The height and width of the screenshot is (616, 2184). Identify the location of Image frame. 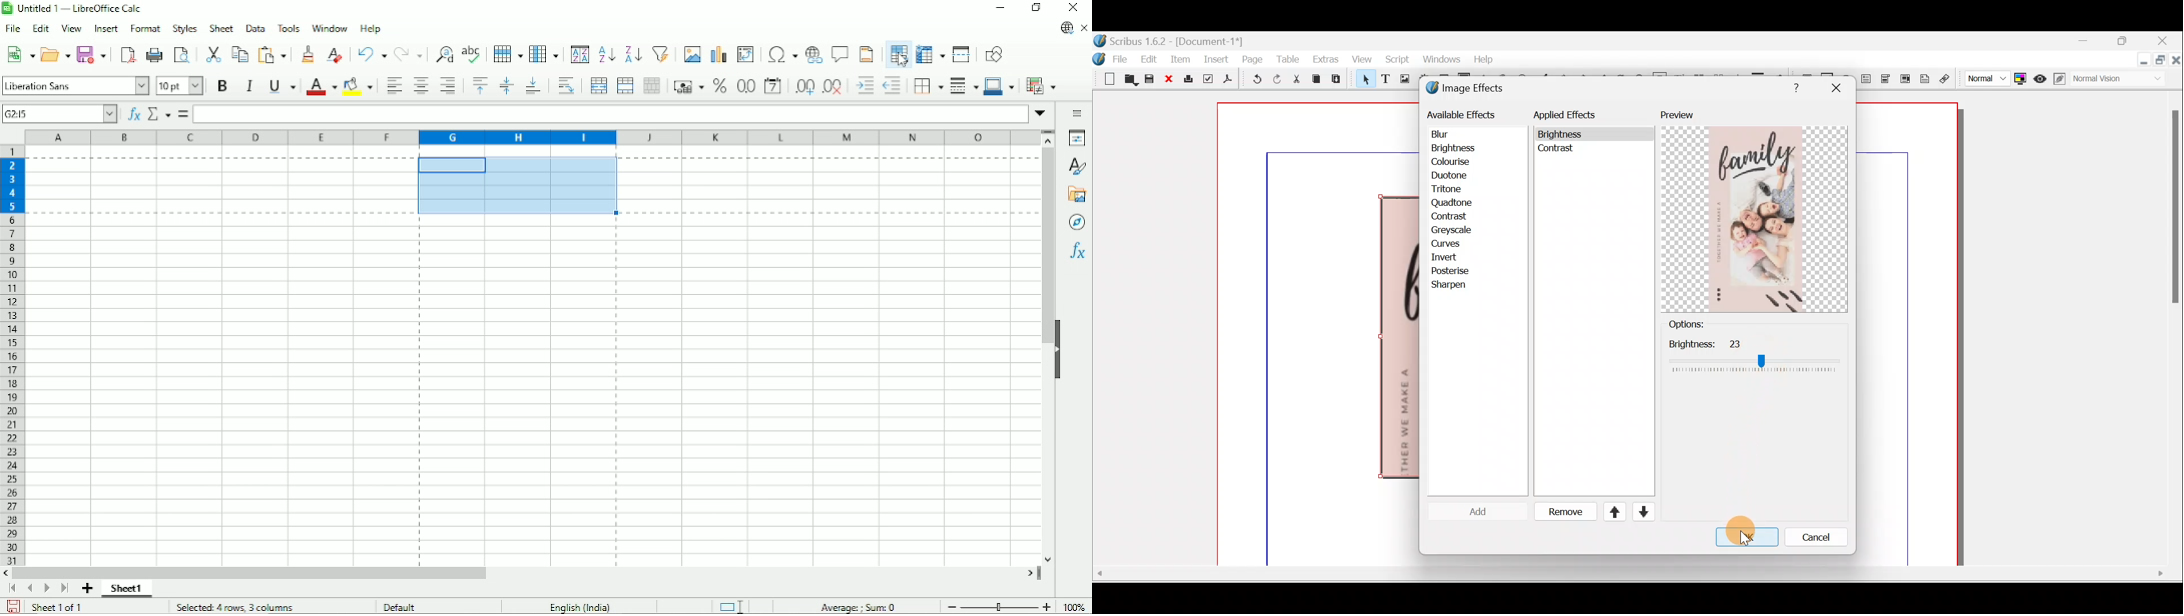
(1403, 80).